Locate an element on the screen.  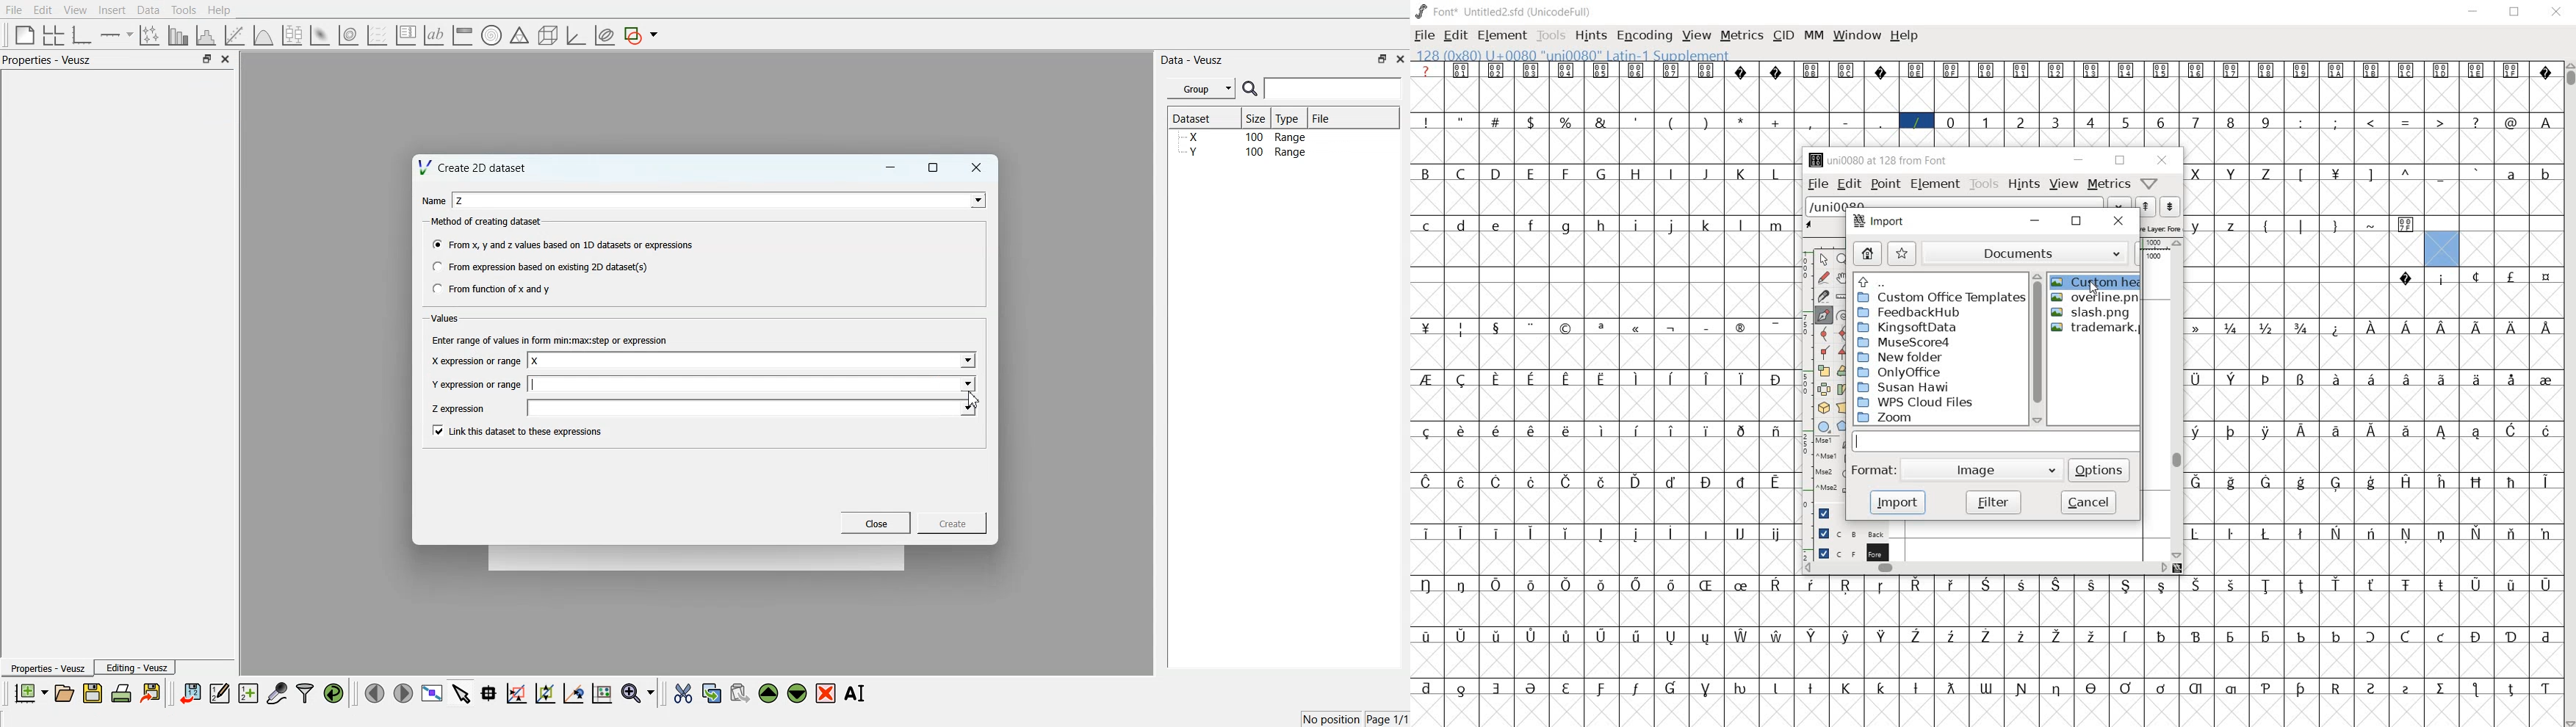
glyph is located at coordinates (2021, 123).